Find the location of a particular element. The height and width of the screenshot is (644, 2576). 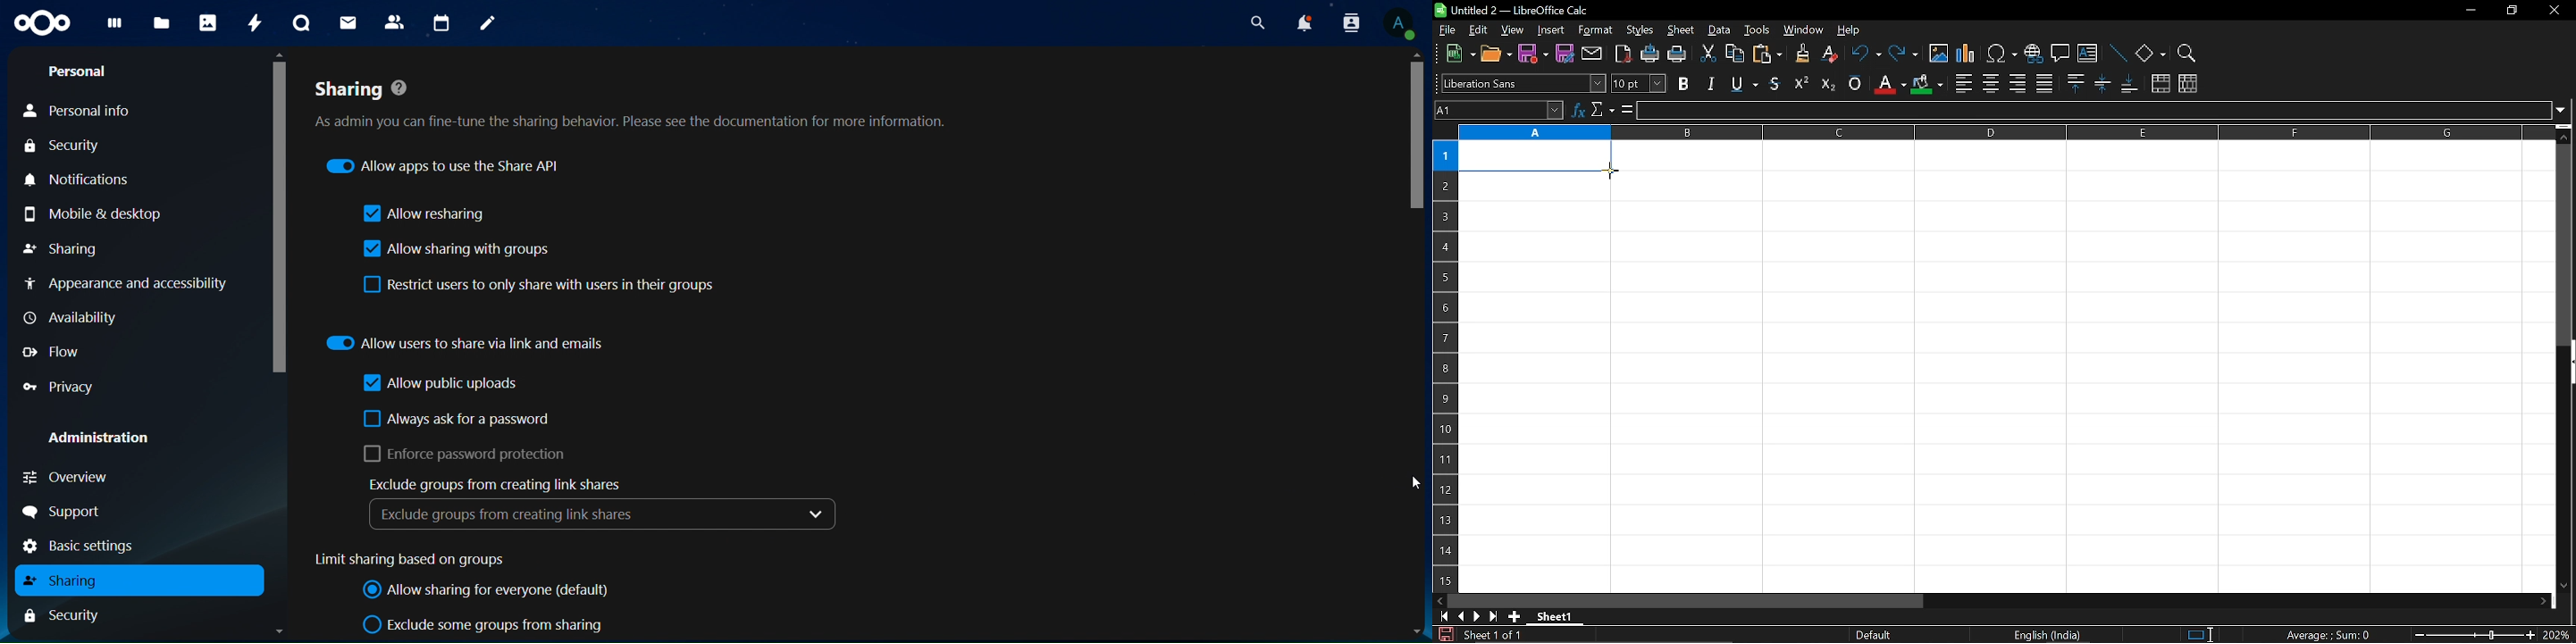

Default is located at coordinates (1876, 635).